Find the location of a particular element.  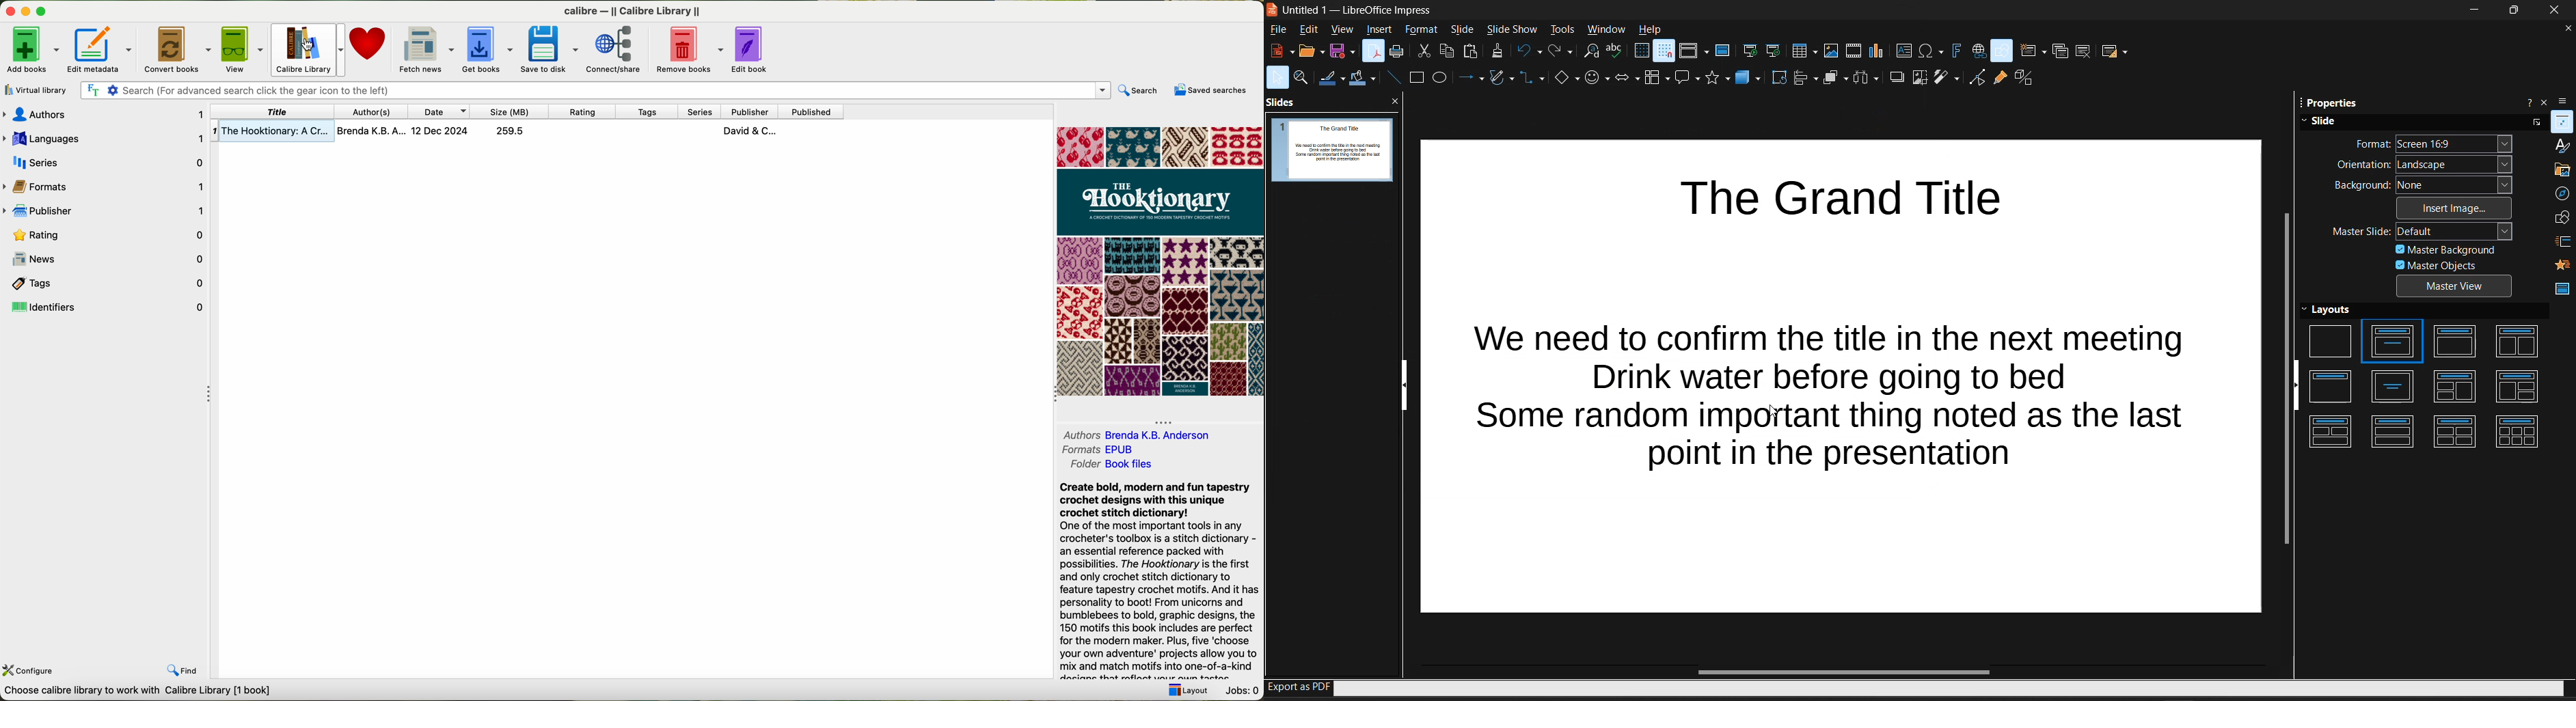

cut is located at coordinates (1424, 50).